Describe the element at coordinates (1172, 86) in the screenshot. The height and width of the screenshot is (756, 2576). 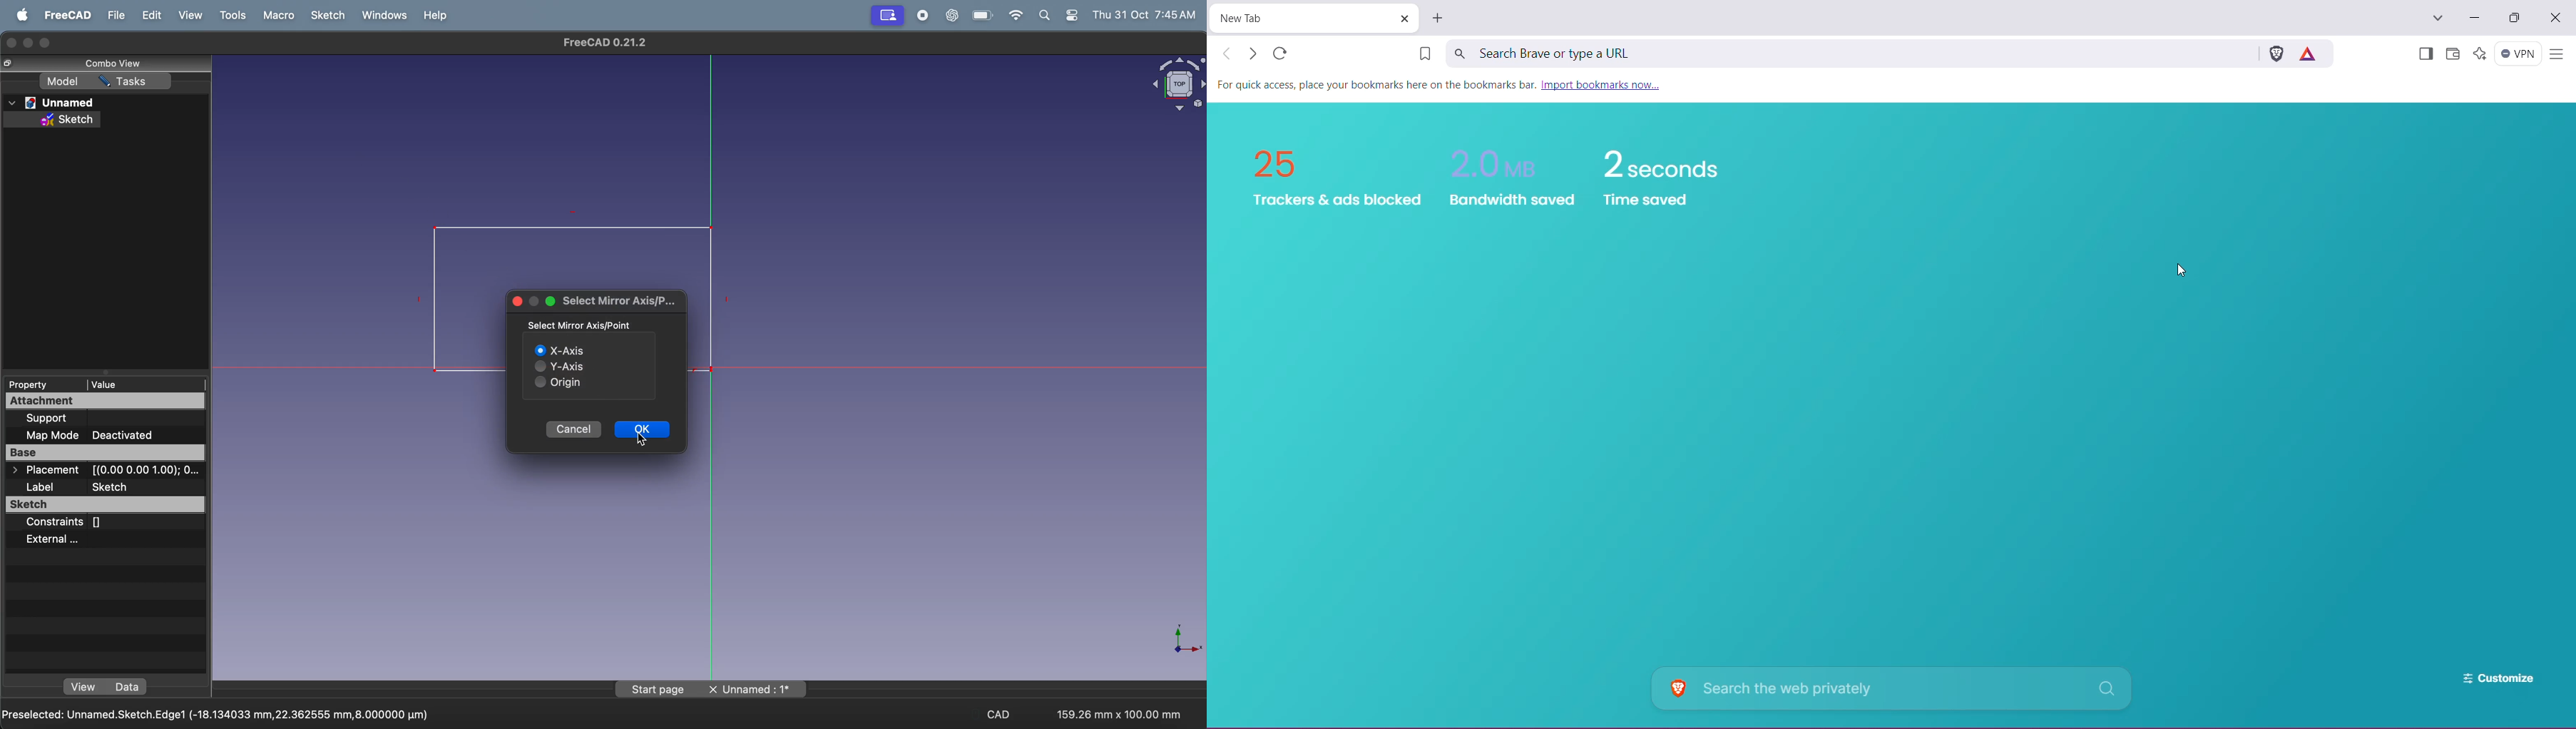
I see `object view` at that location.